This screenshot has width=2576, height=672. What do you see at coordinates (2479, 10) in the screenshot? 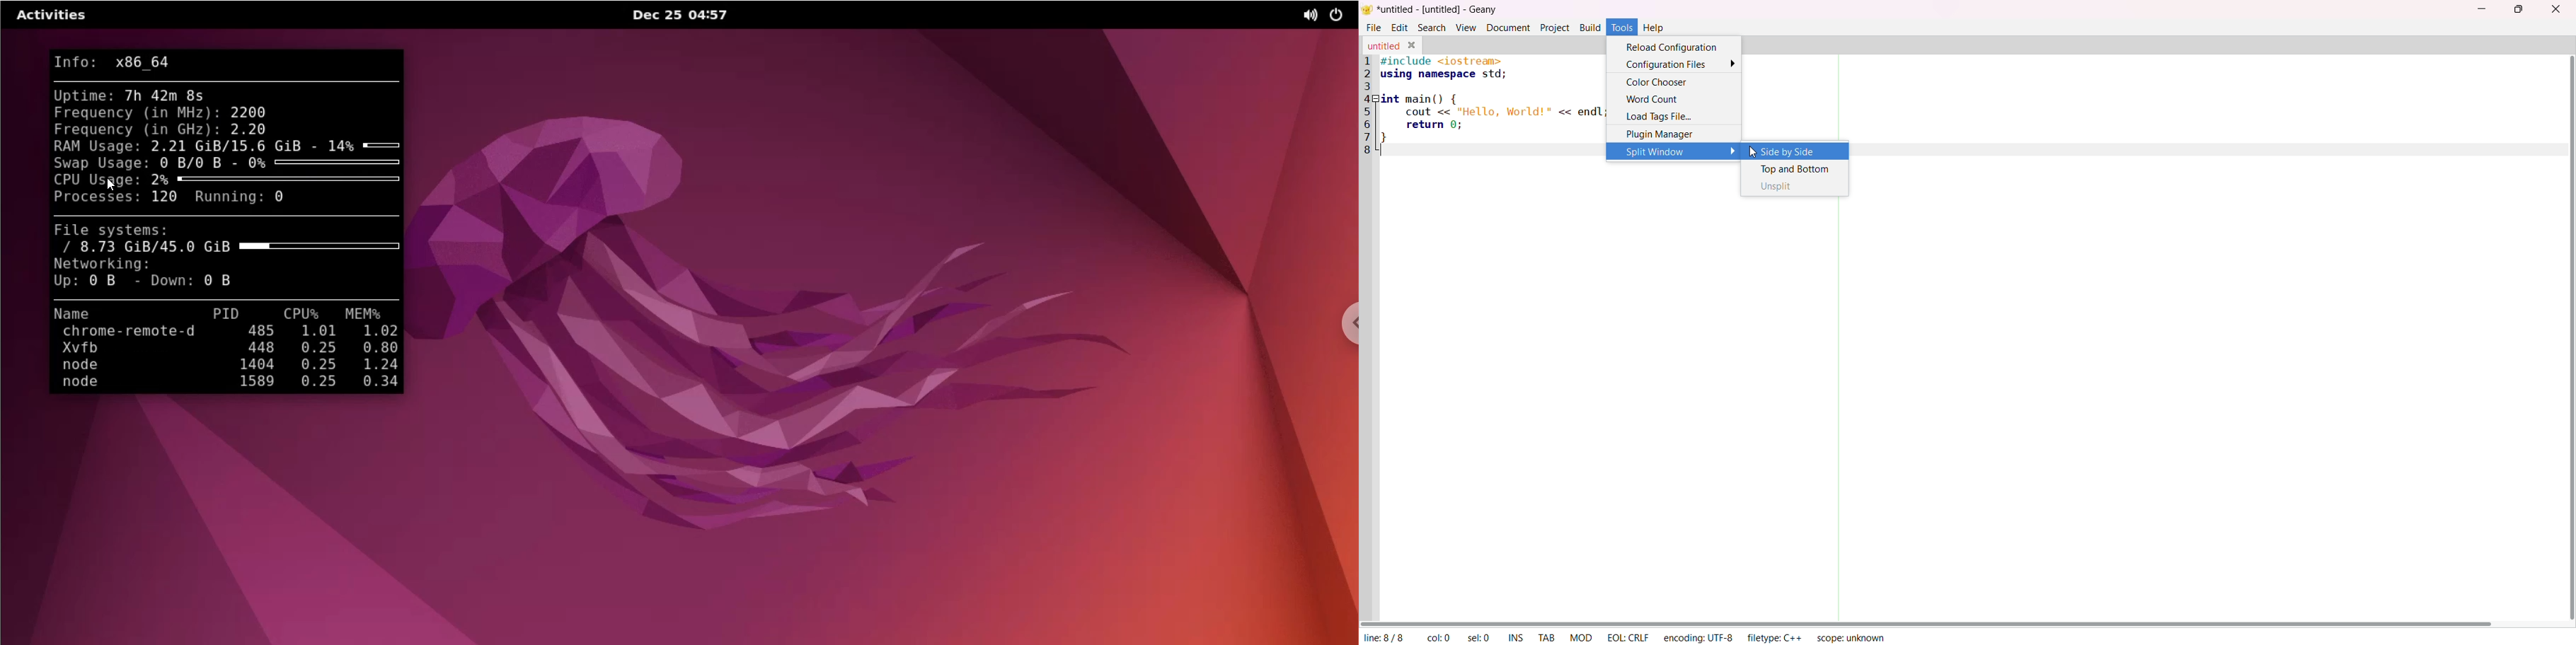
I see `minimize` at bounding box center [2479, 10].